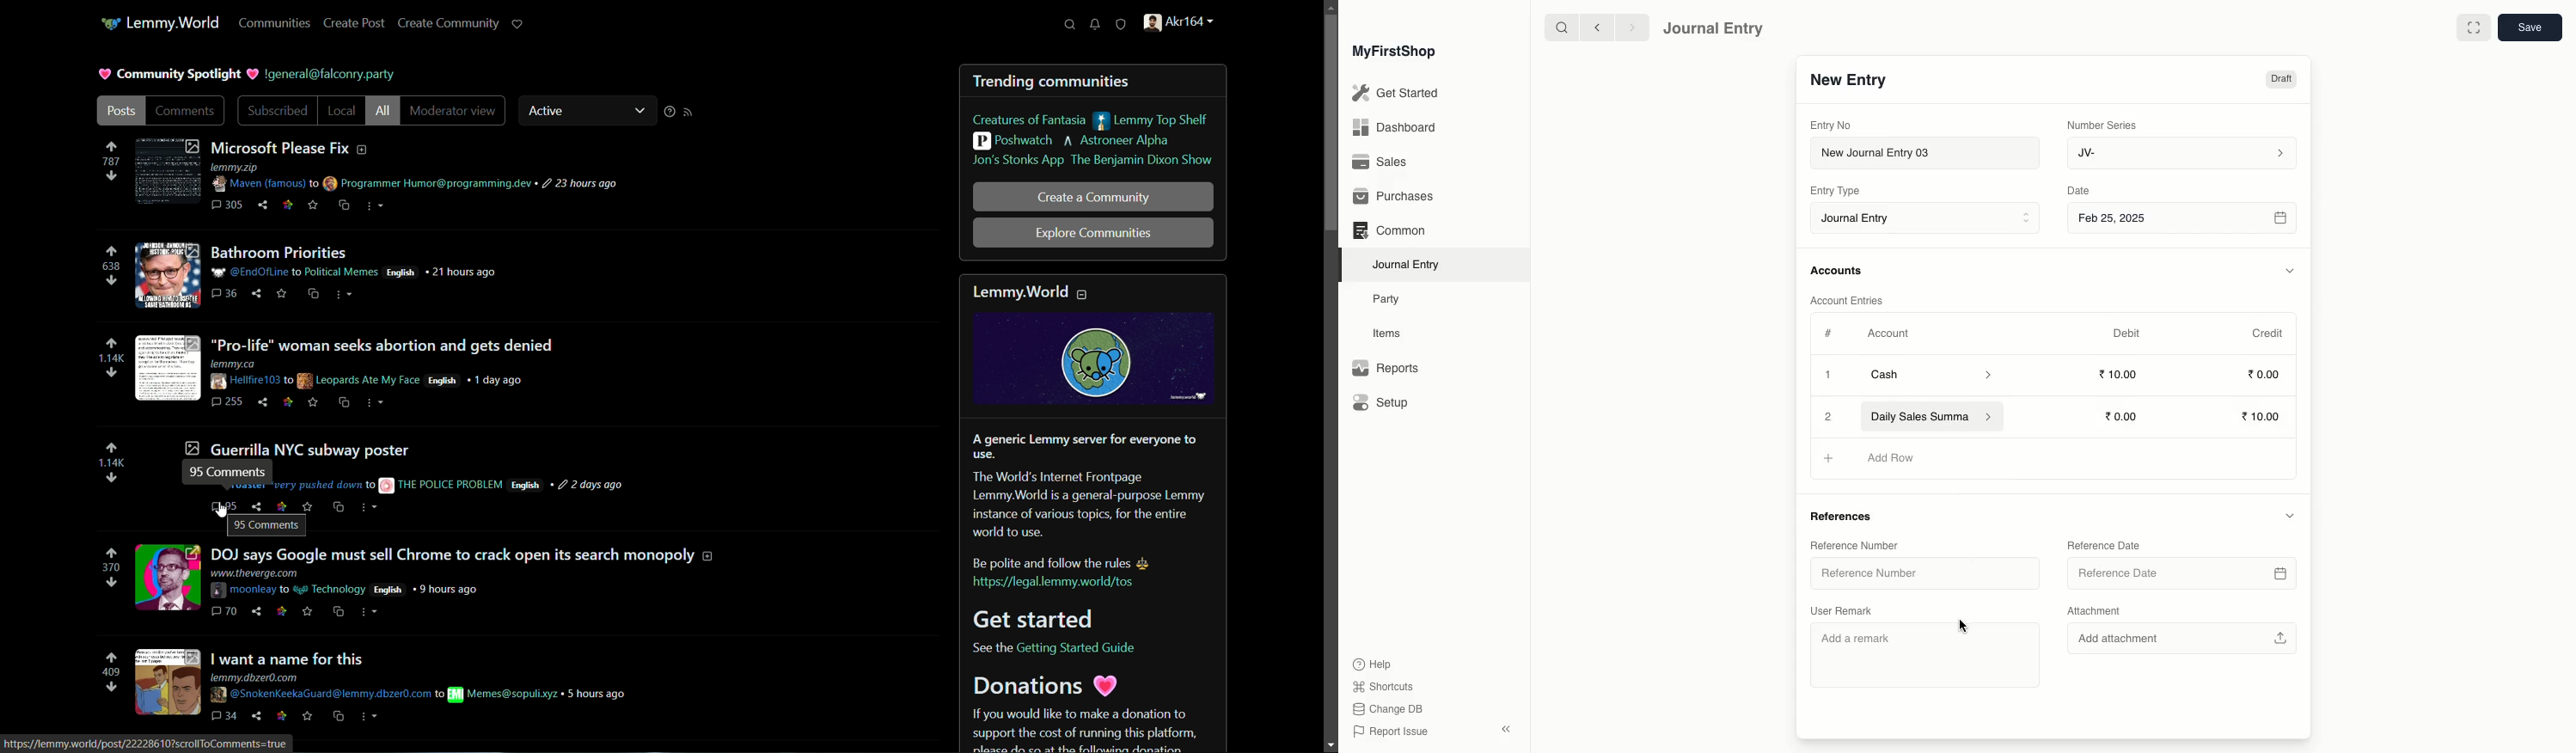 Image resolution: width=2576 pixels, height=756 pixels. What do you see at coordinates (346, 294) in the screenshot?
I see `options` at bounding box center [346, 294].